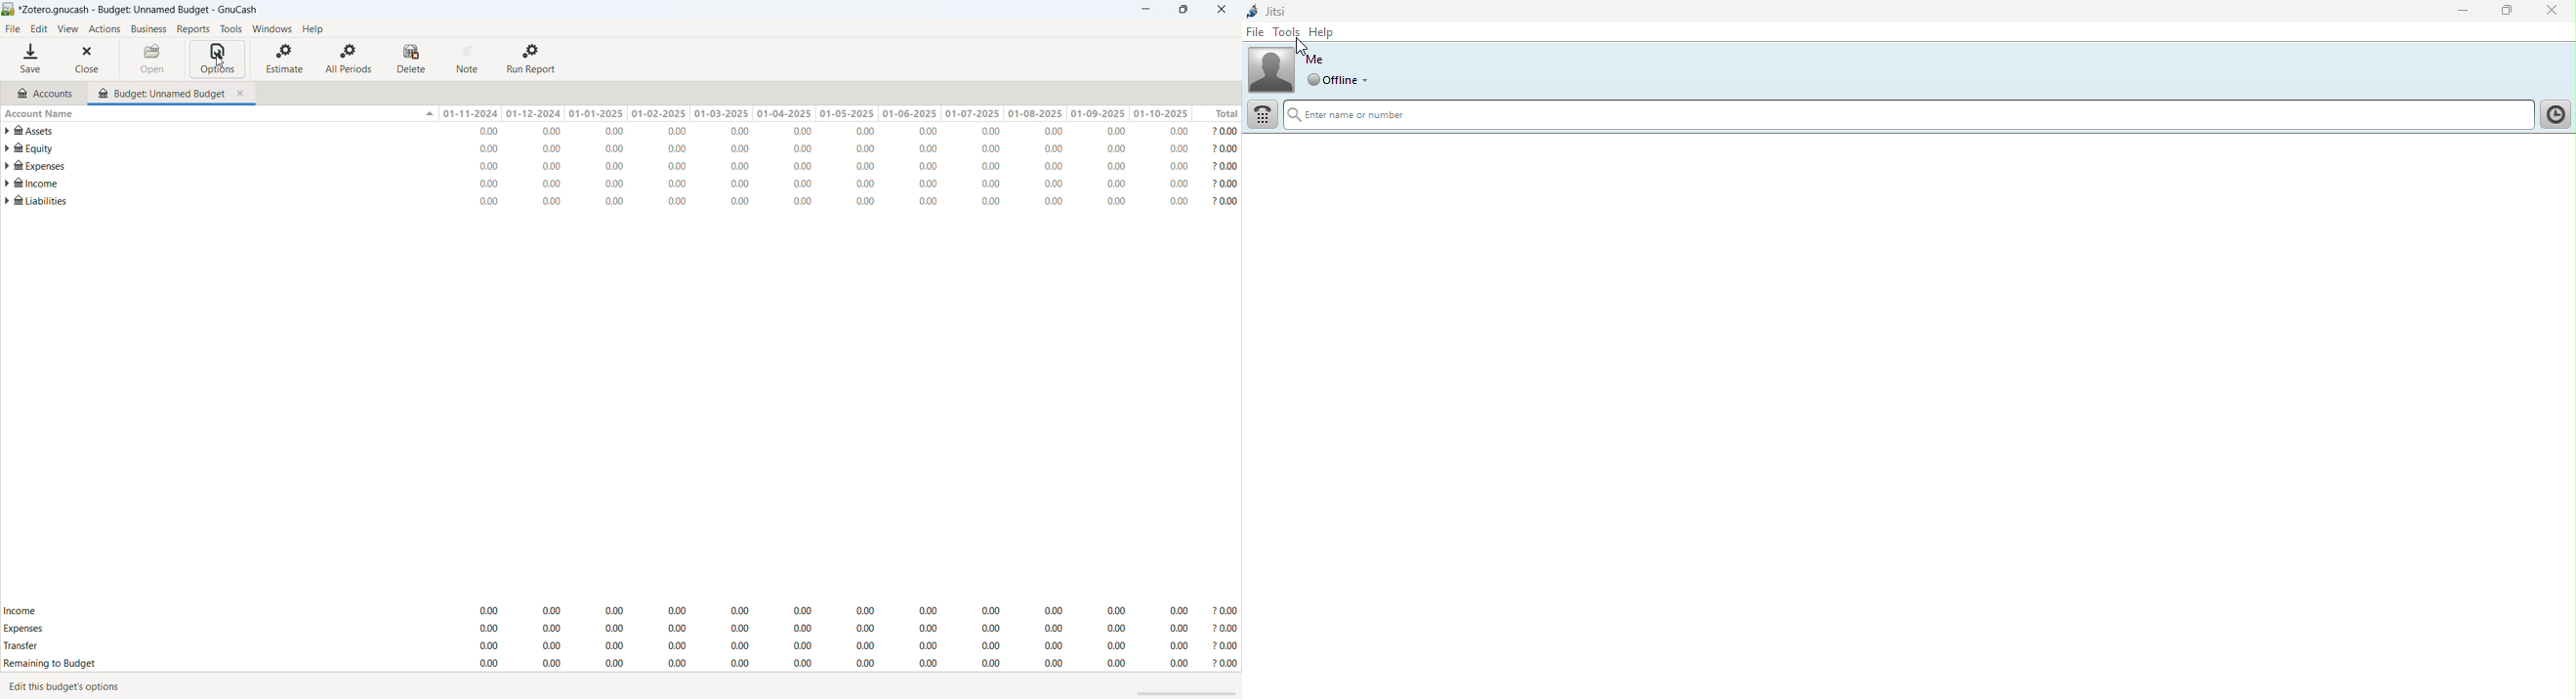 This screenshot has width=2576, height=700. What do you see at coordinates (659, 113) in the screenshot?
I see `01-02-2025` at bounding box center [659, 113].